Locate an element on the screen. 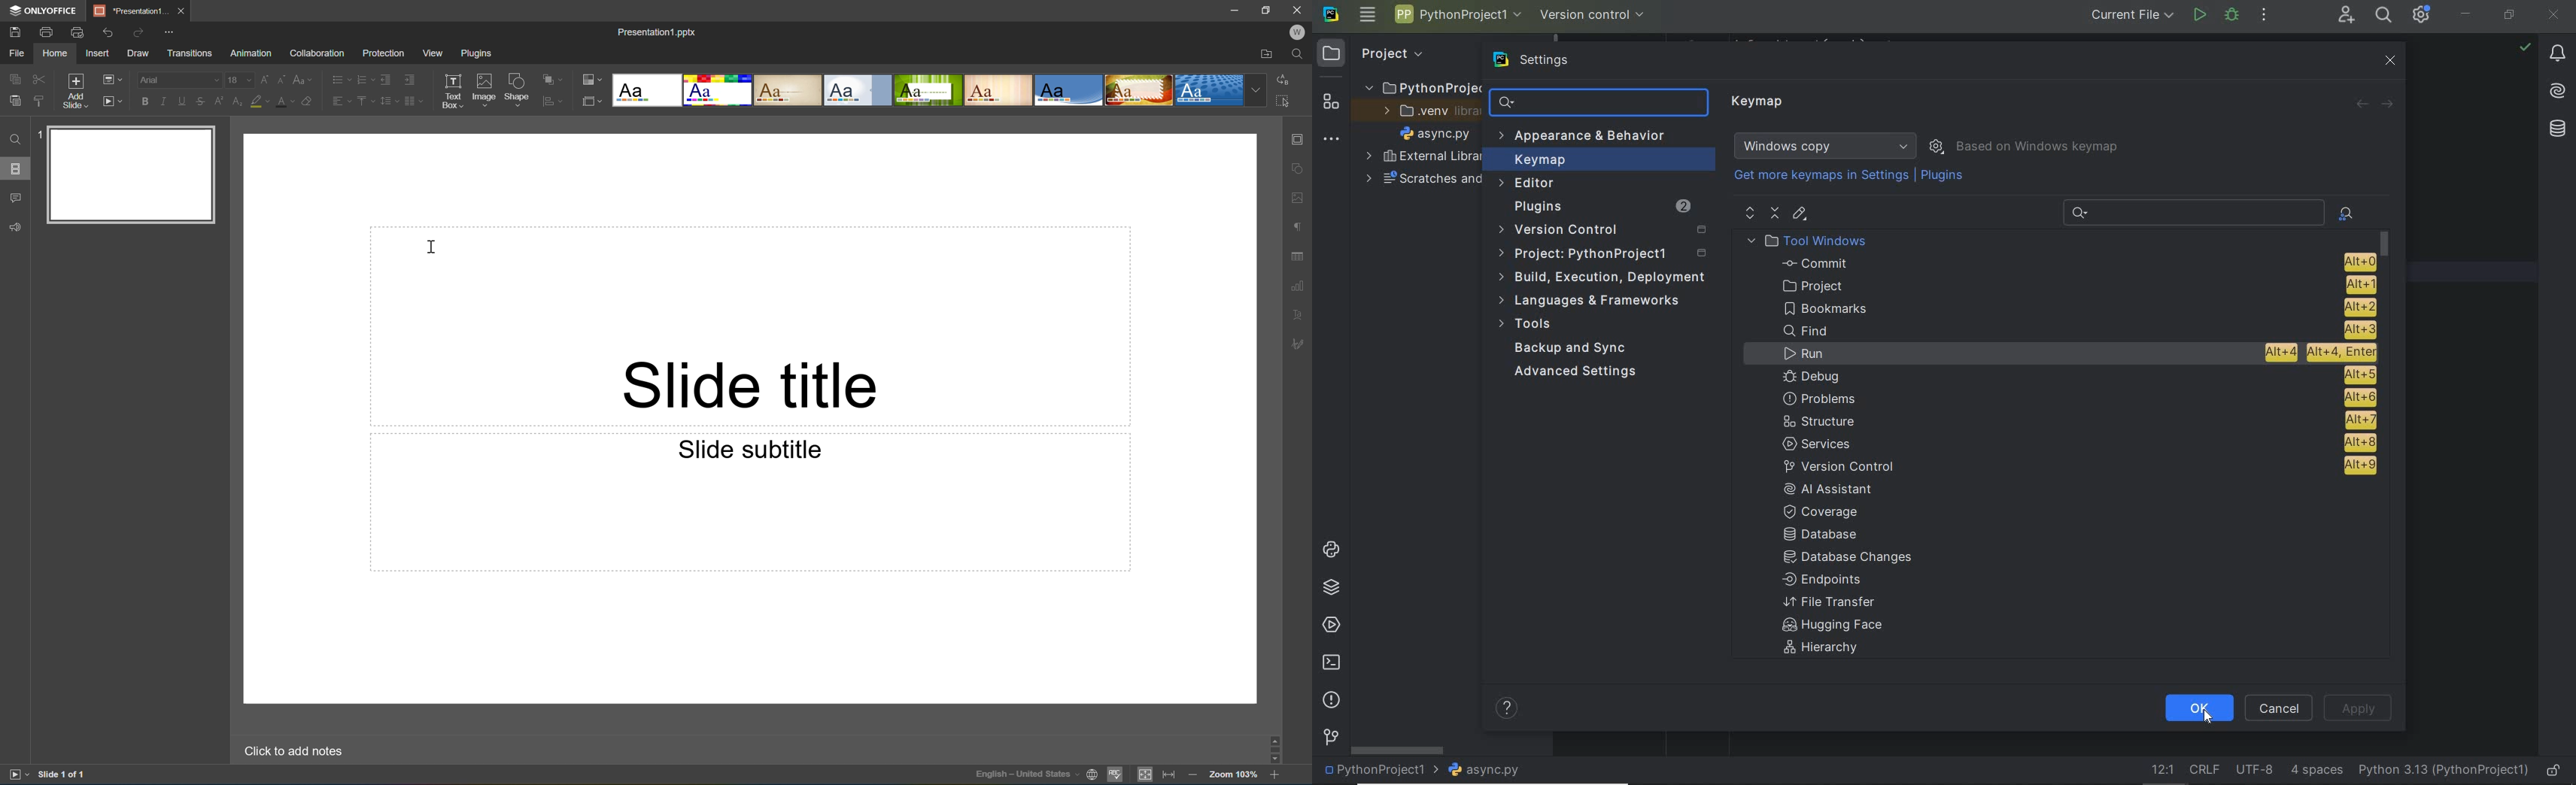 The width and height of the screenshot is (2576, 812). Chart settings is located at coordinates (1299, 286).